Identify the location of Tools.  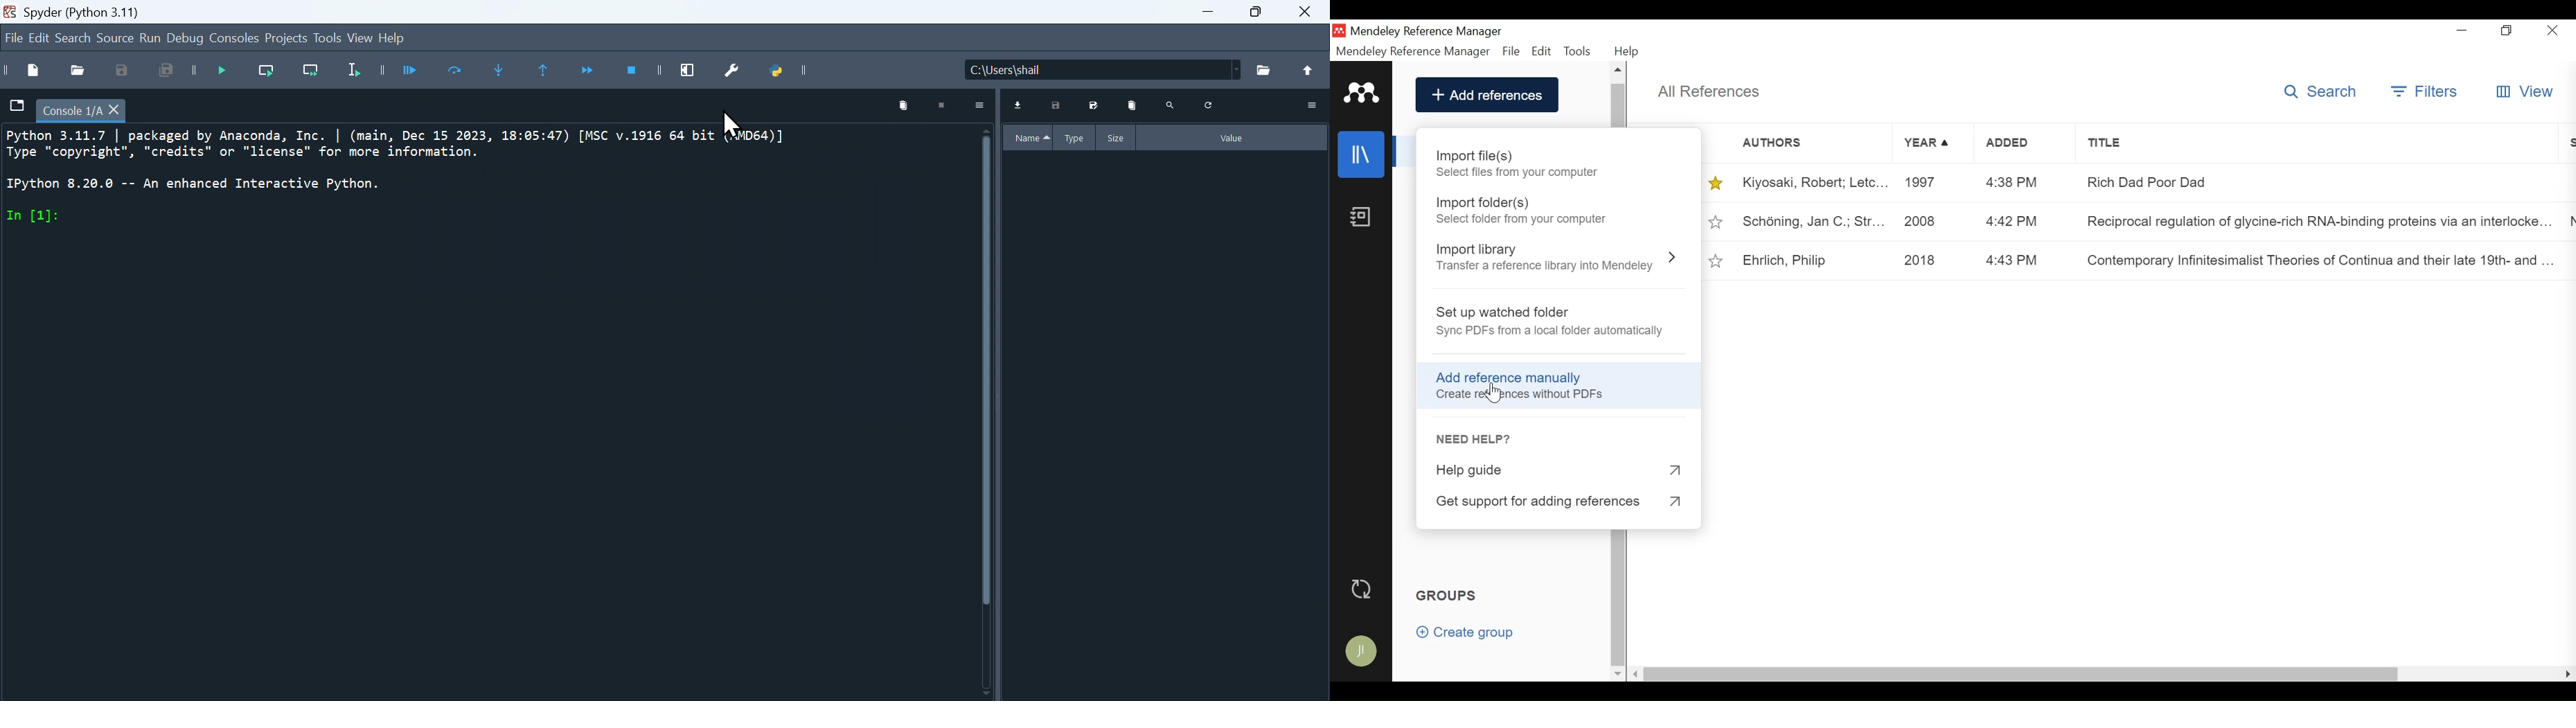
(1578, 49).